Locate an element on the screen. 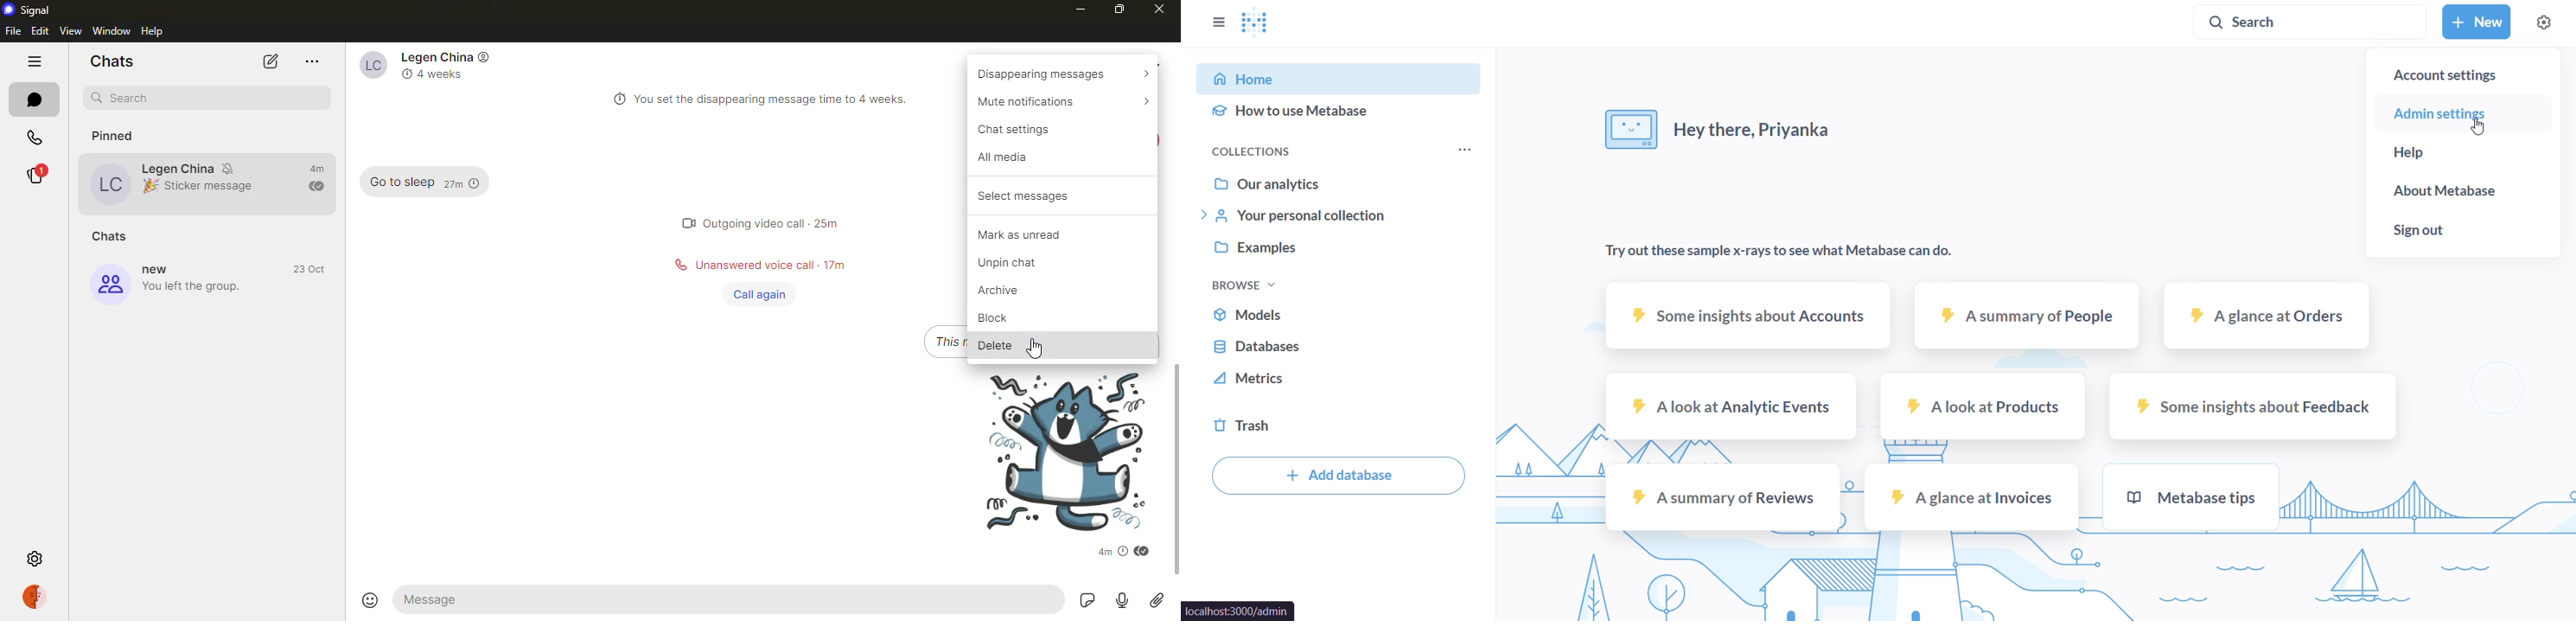 The width and height of the screenshot is (2576, 644). about metabase is located at coordinates (2461, 195).